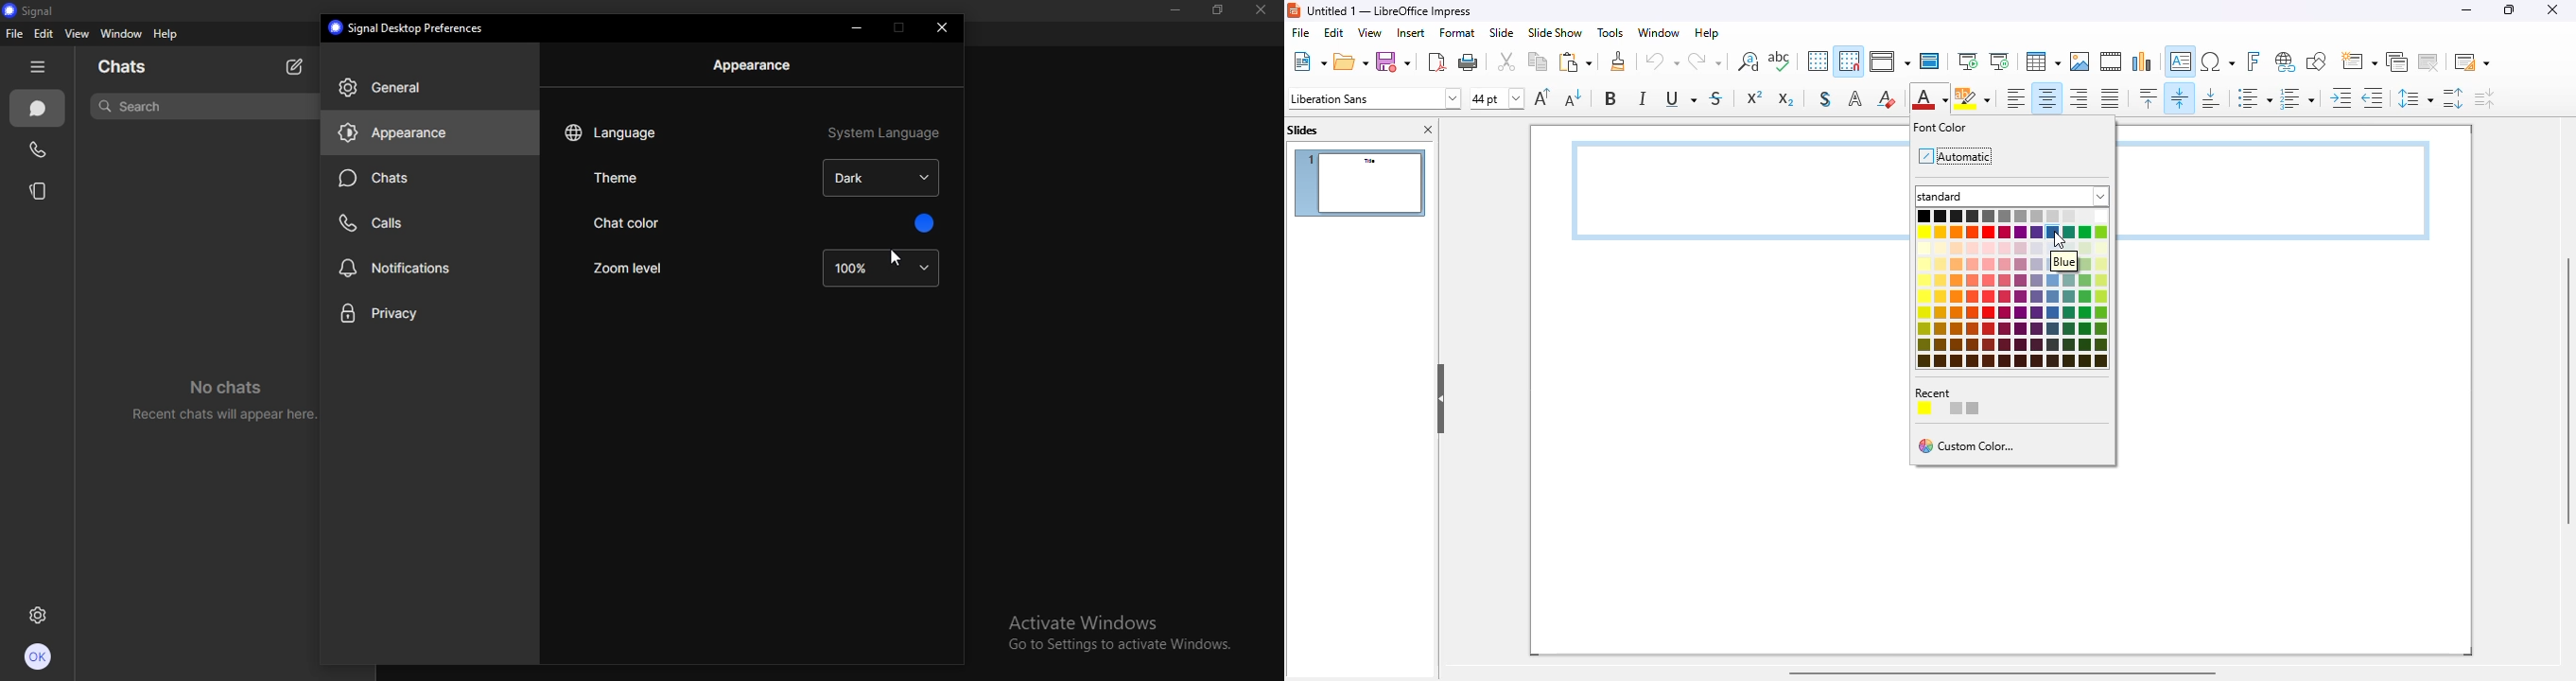 The image size is (2576, 700). Describe the element at coordinates (861, 30) in the screenshot. I see `minimize` at that location.